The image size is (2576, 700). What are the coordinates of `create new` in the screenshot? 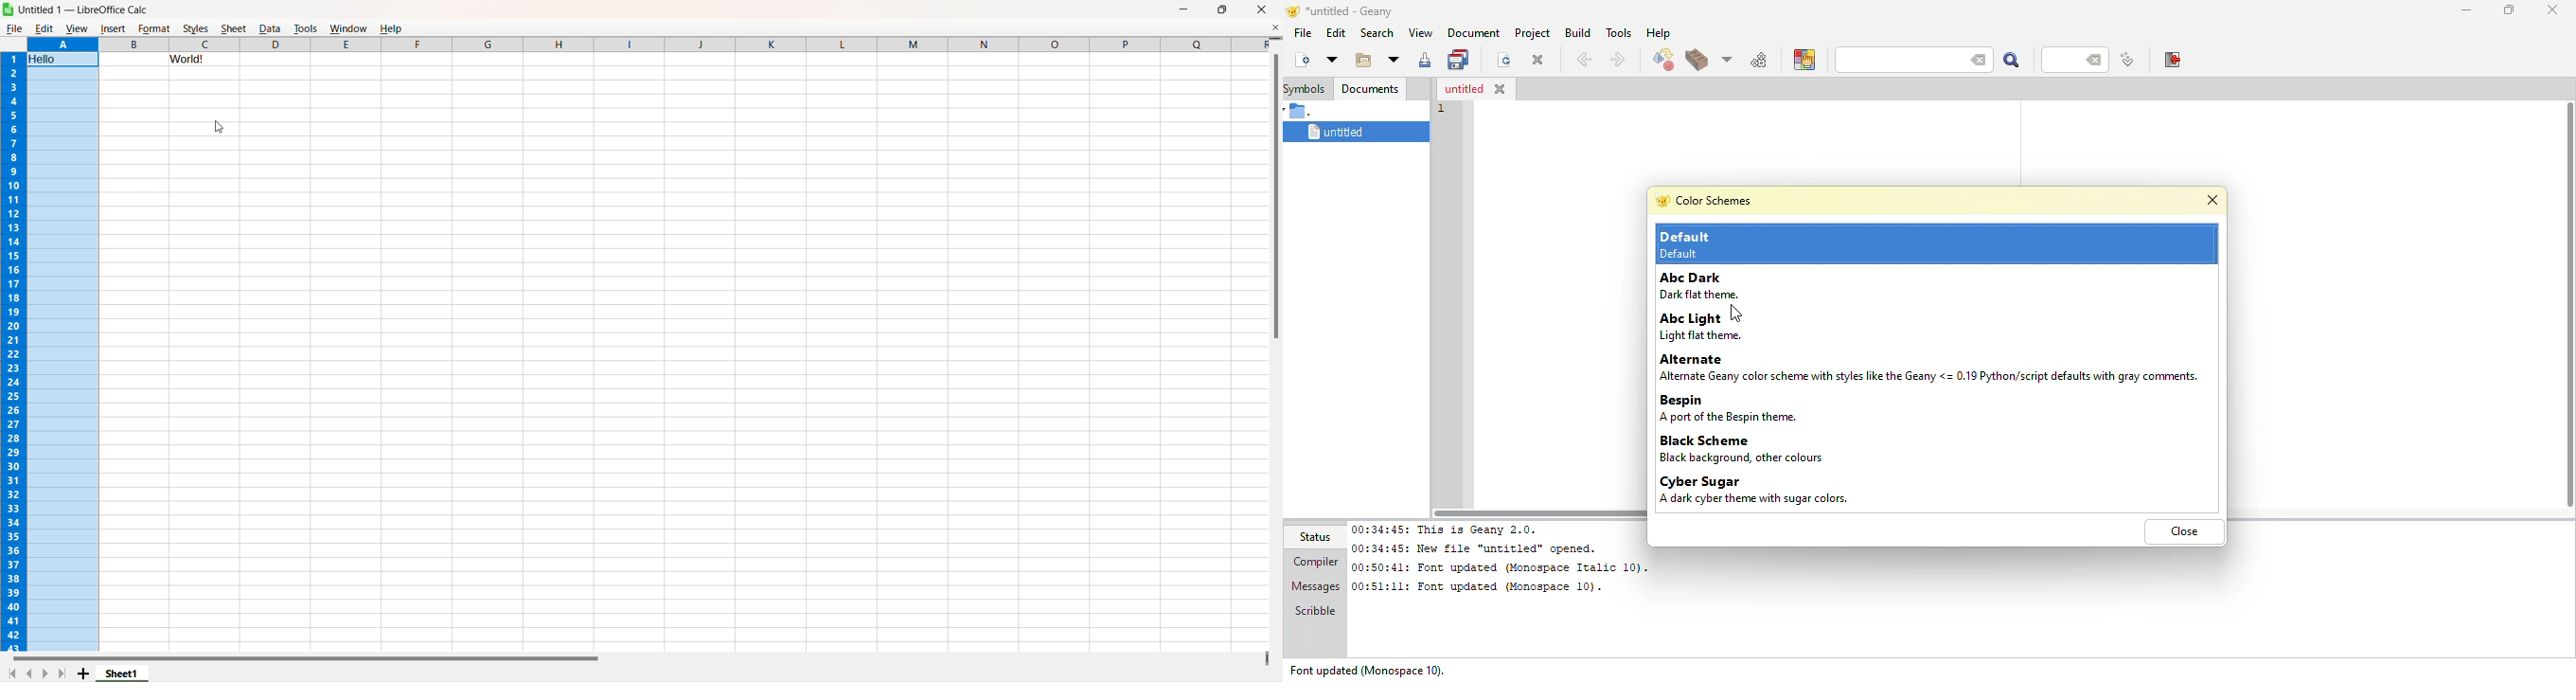 It's located at (1301, 59).